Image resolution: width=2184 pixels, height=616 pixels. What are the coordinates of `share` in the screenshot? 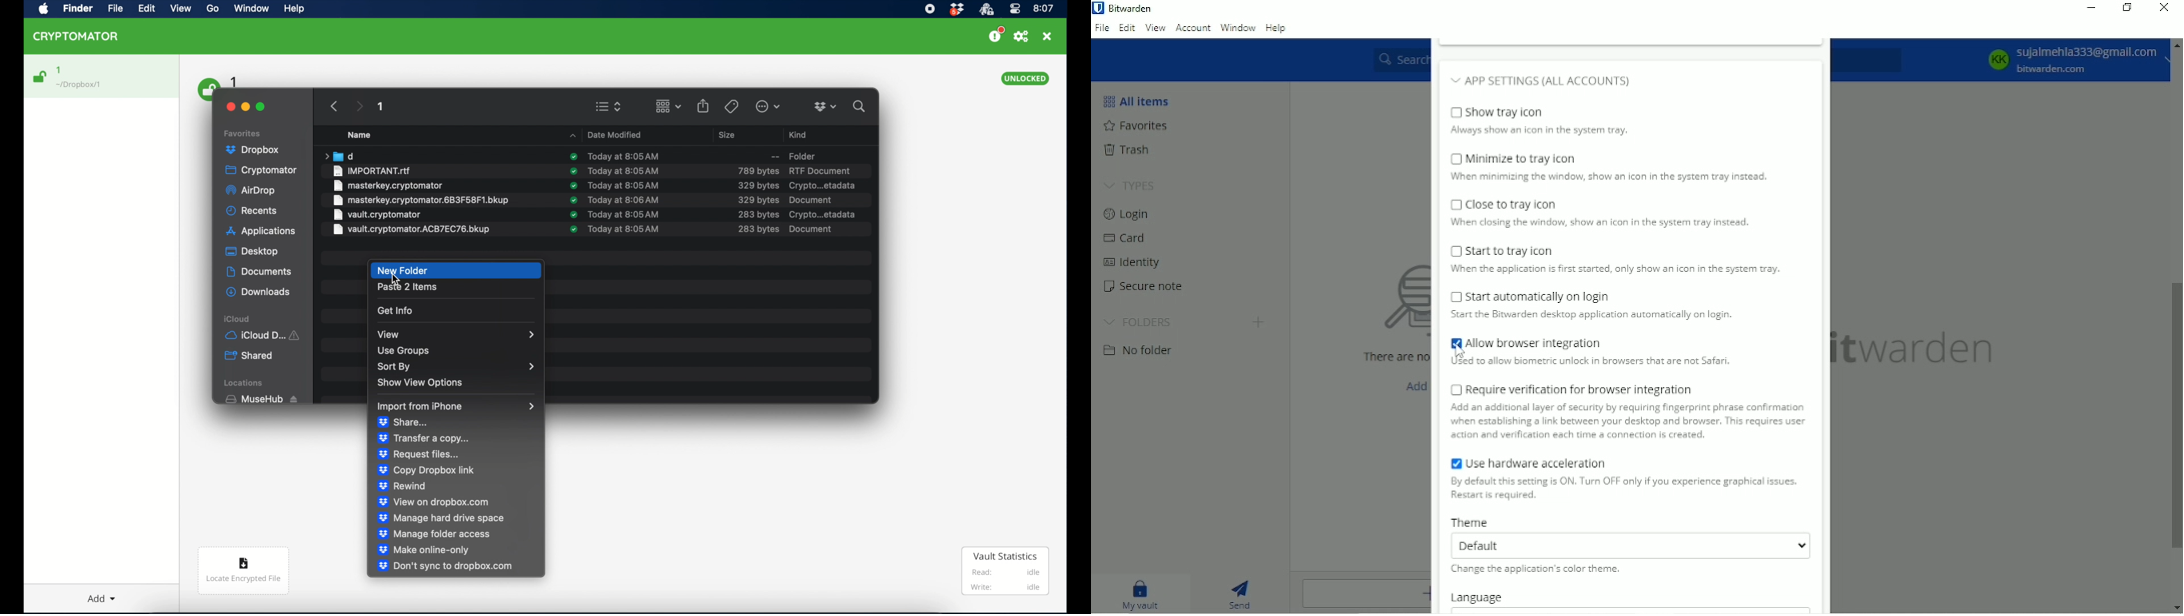 It's located at (403, 422).